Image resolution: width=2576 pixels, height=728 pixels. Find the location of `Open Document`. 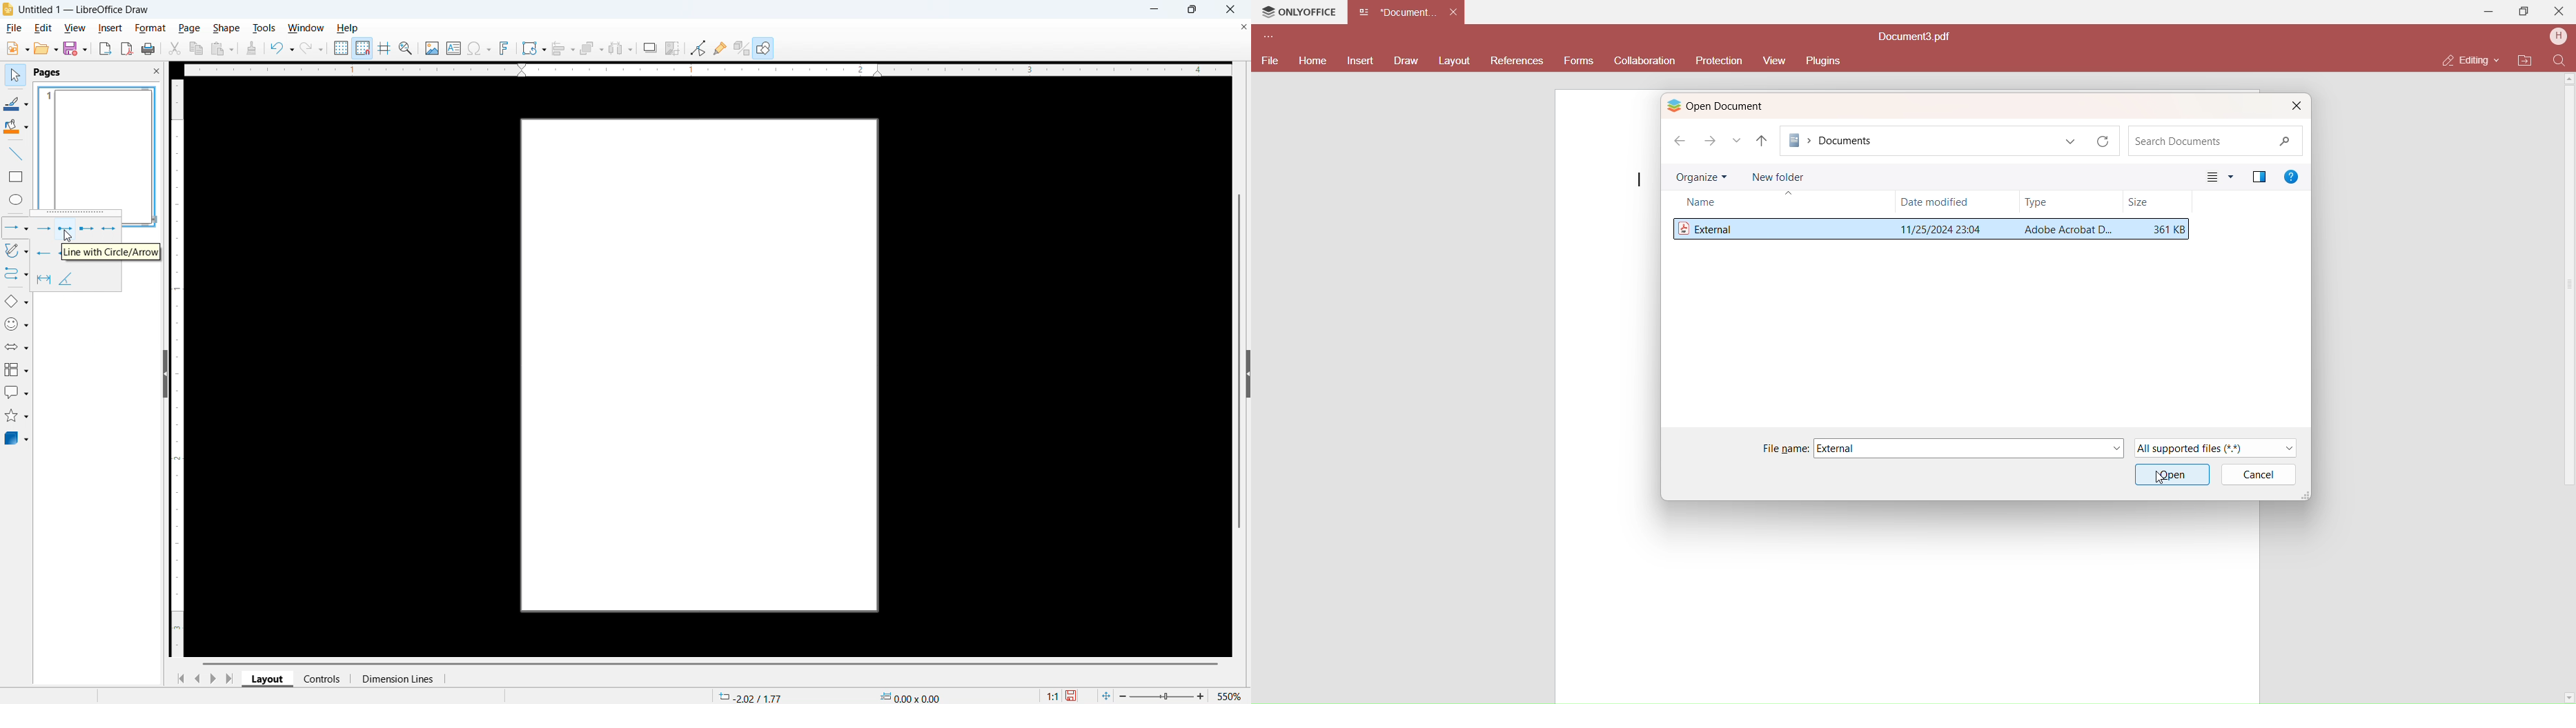

Open Document is located at coordinates (1739, 106).